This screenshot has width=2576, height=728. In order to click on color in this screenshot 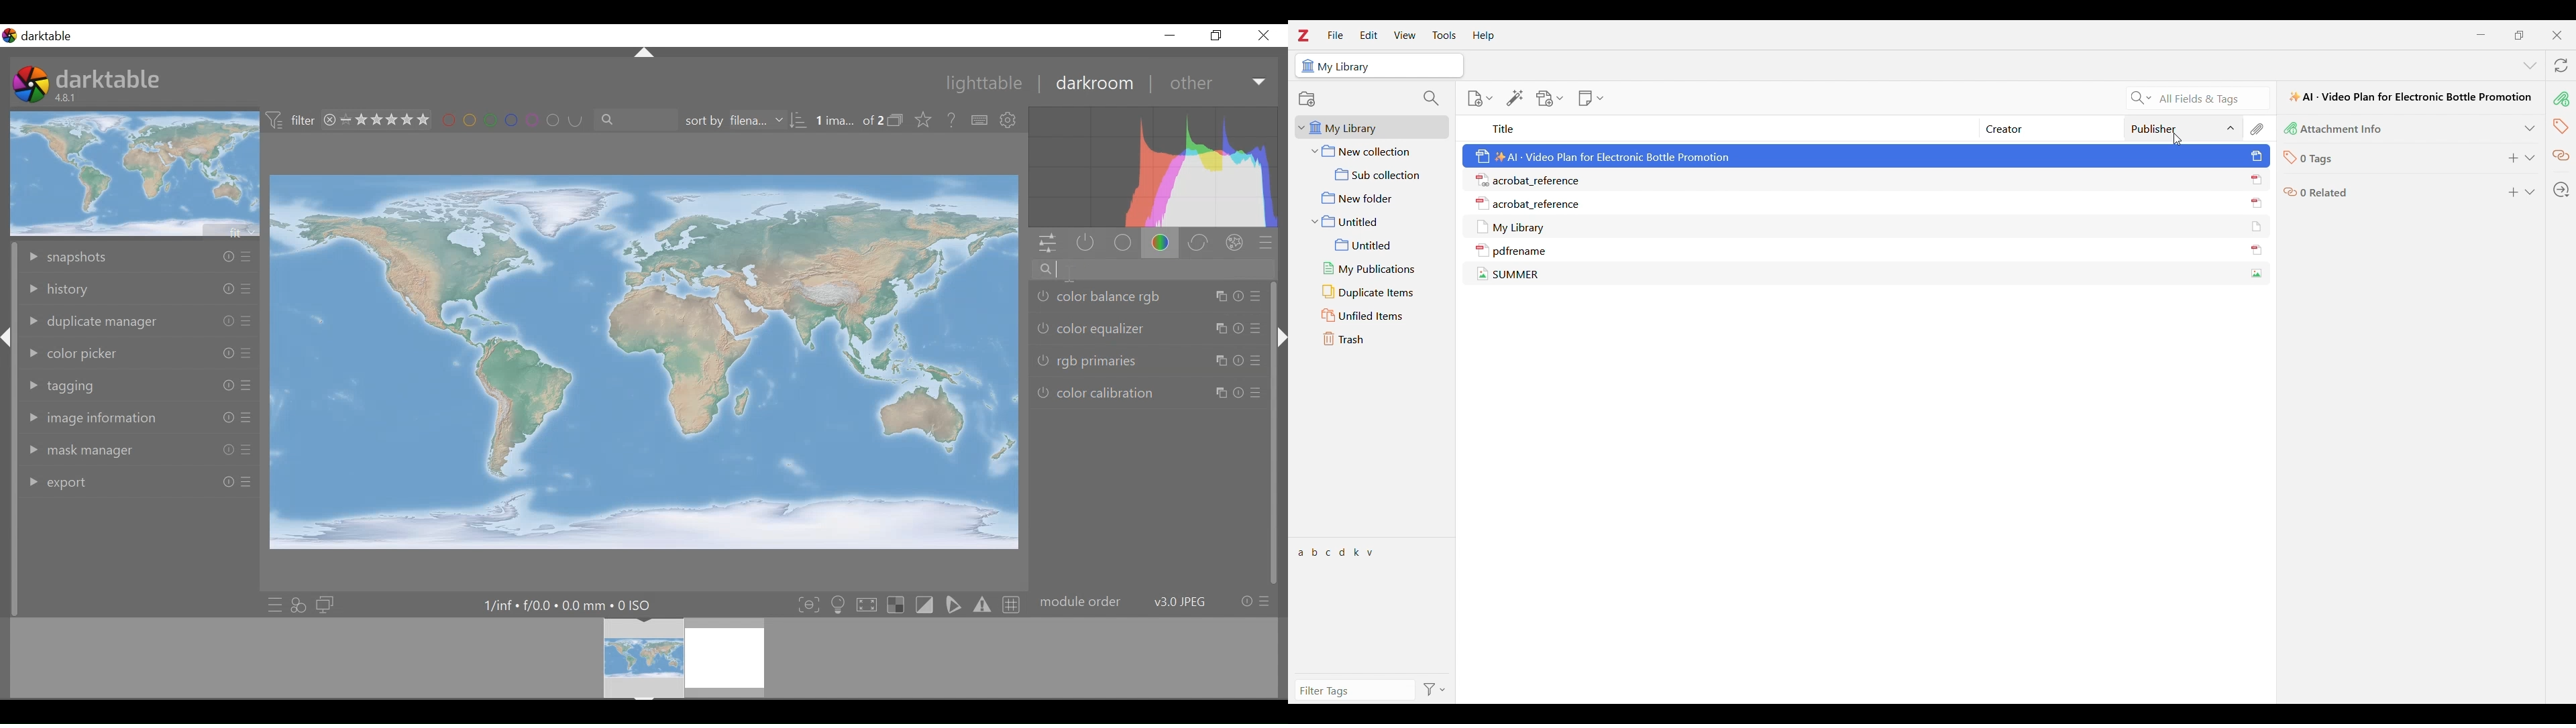, I will do `click(1161, 243)`.